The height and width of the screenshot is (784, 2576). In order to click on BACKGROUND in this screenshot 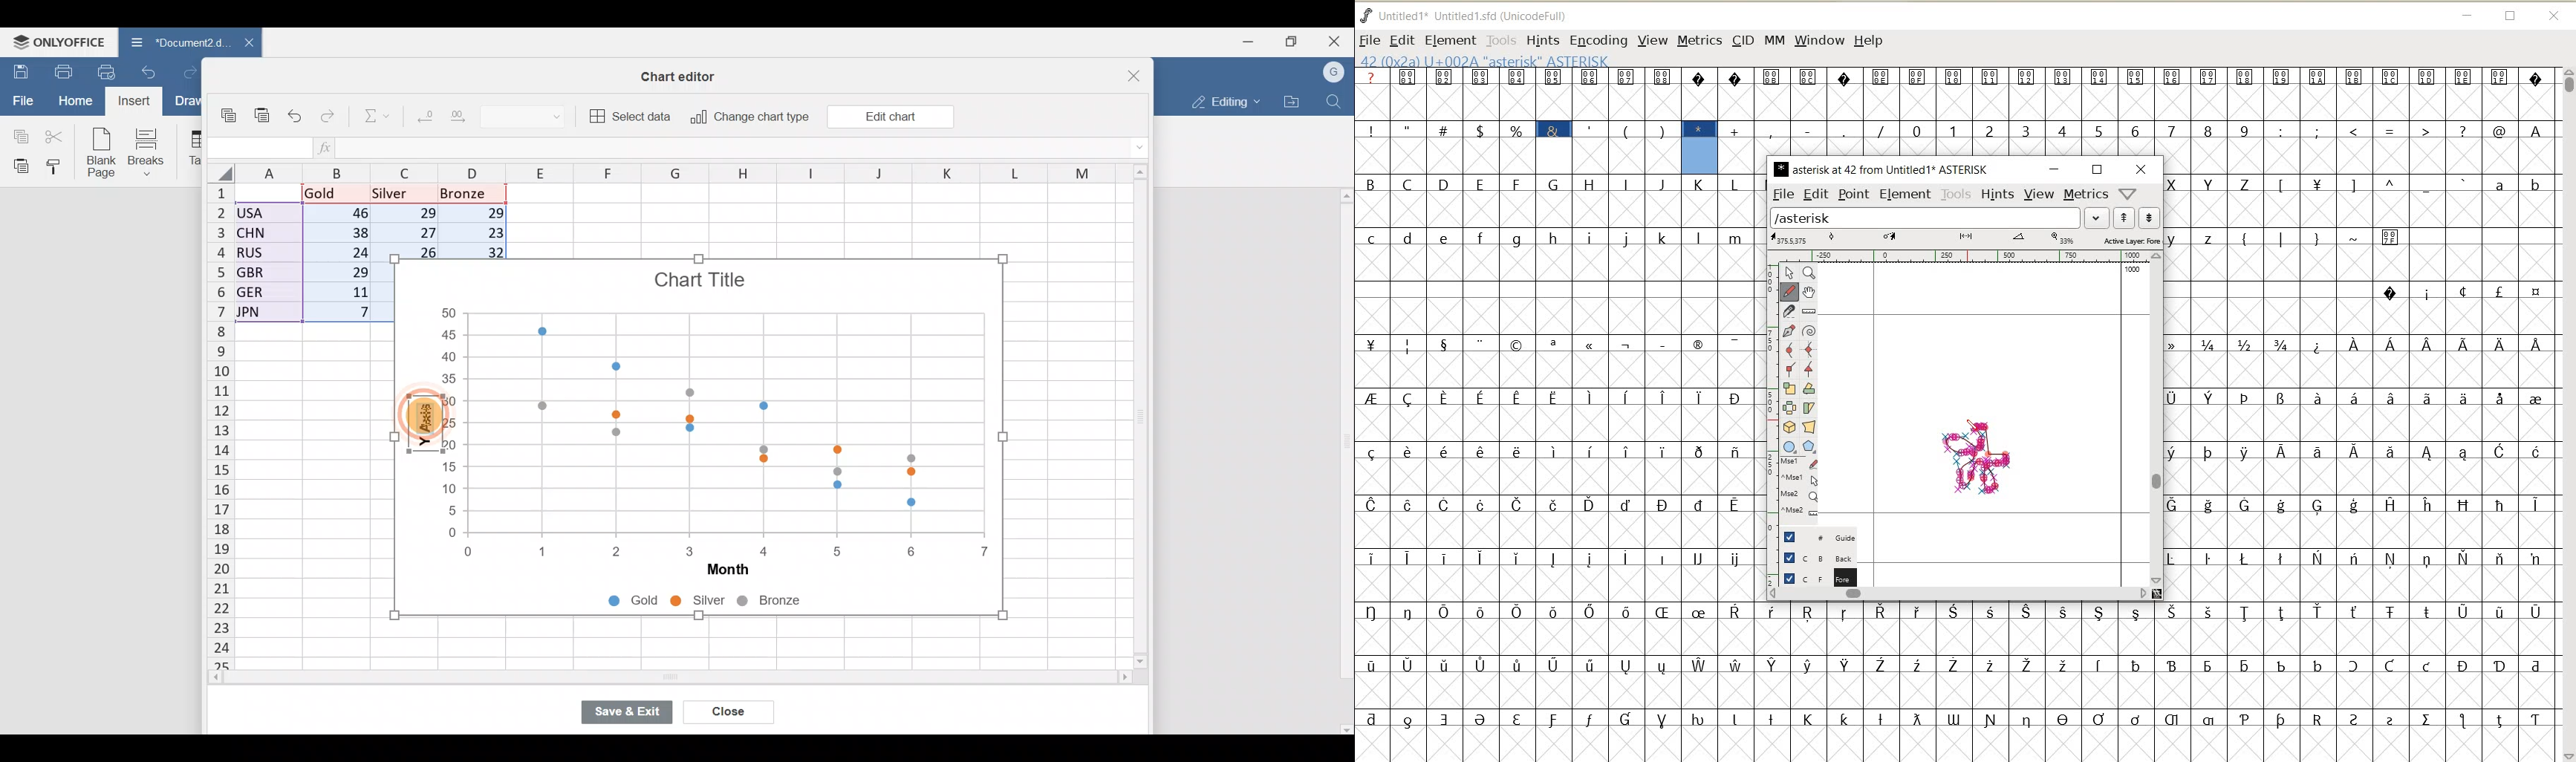, I will do `click(1814, 556)`.